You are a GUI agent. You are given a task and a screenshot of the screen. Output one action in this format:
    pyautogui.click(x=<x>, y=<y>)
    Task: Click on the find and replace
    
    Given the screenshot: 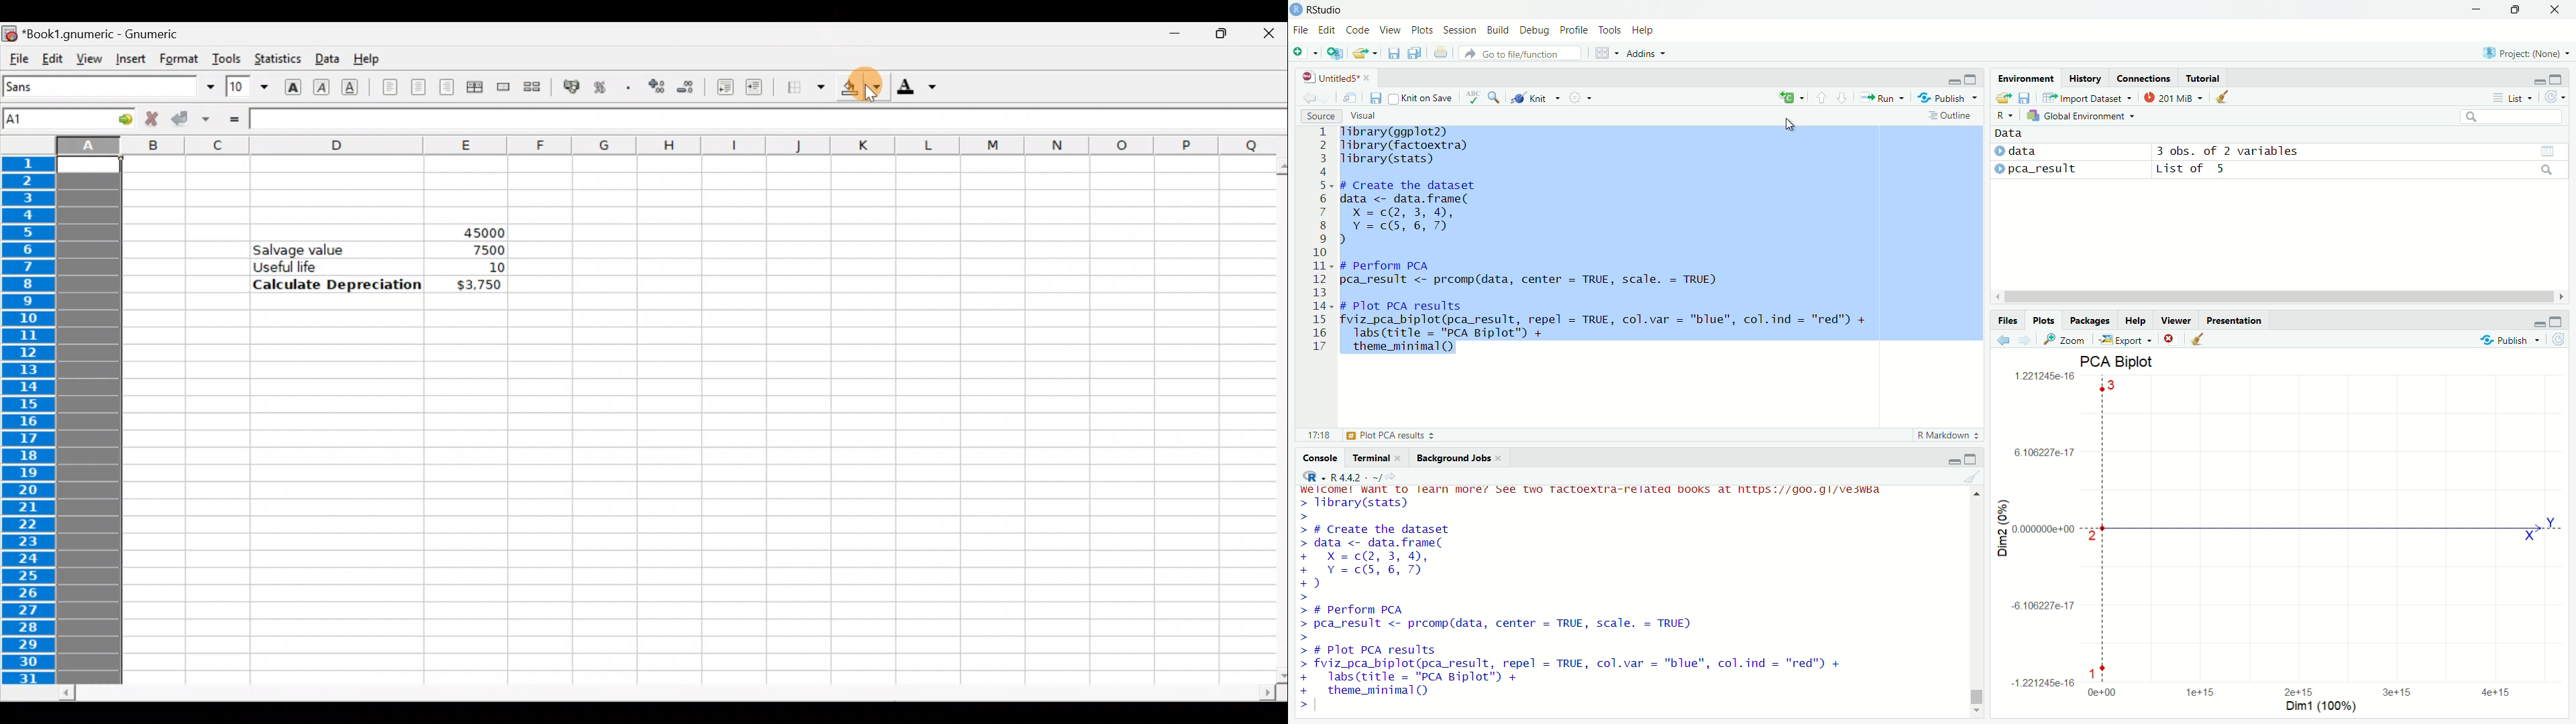 What is the action you would take?
    pyautogui.click(x=1497, y=97)
    